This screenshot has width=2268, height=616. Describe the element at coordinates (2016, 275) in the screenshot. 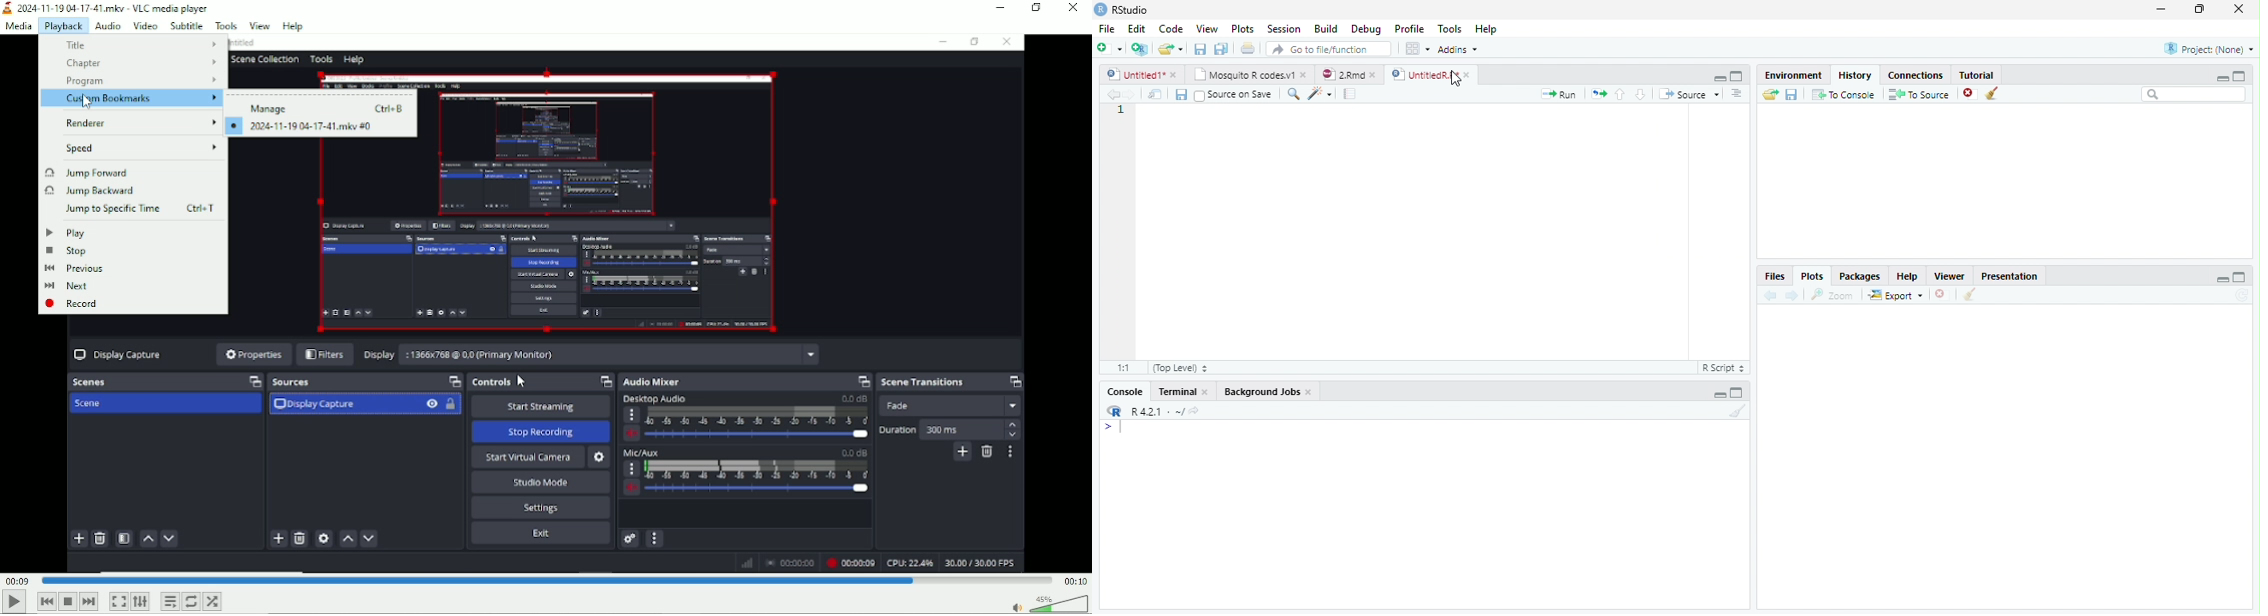

I see `Presentation` at that location.